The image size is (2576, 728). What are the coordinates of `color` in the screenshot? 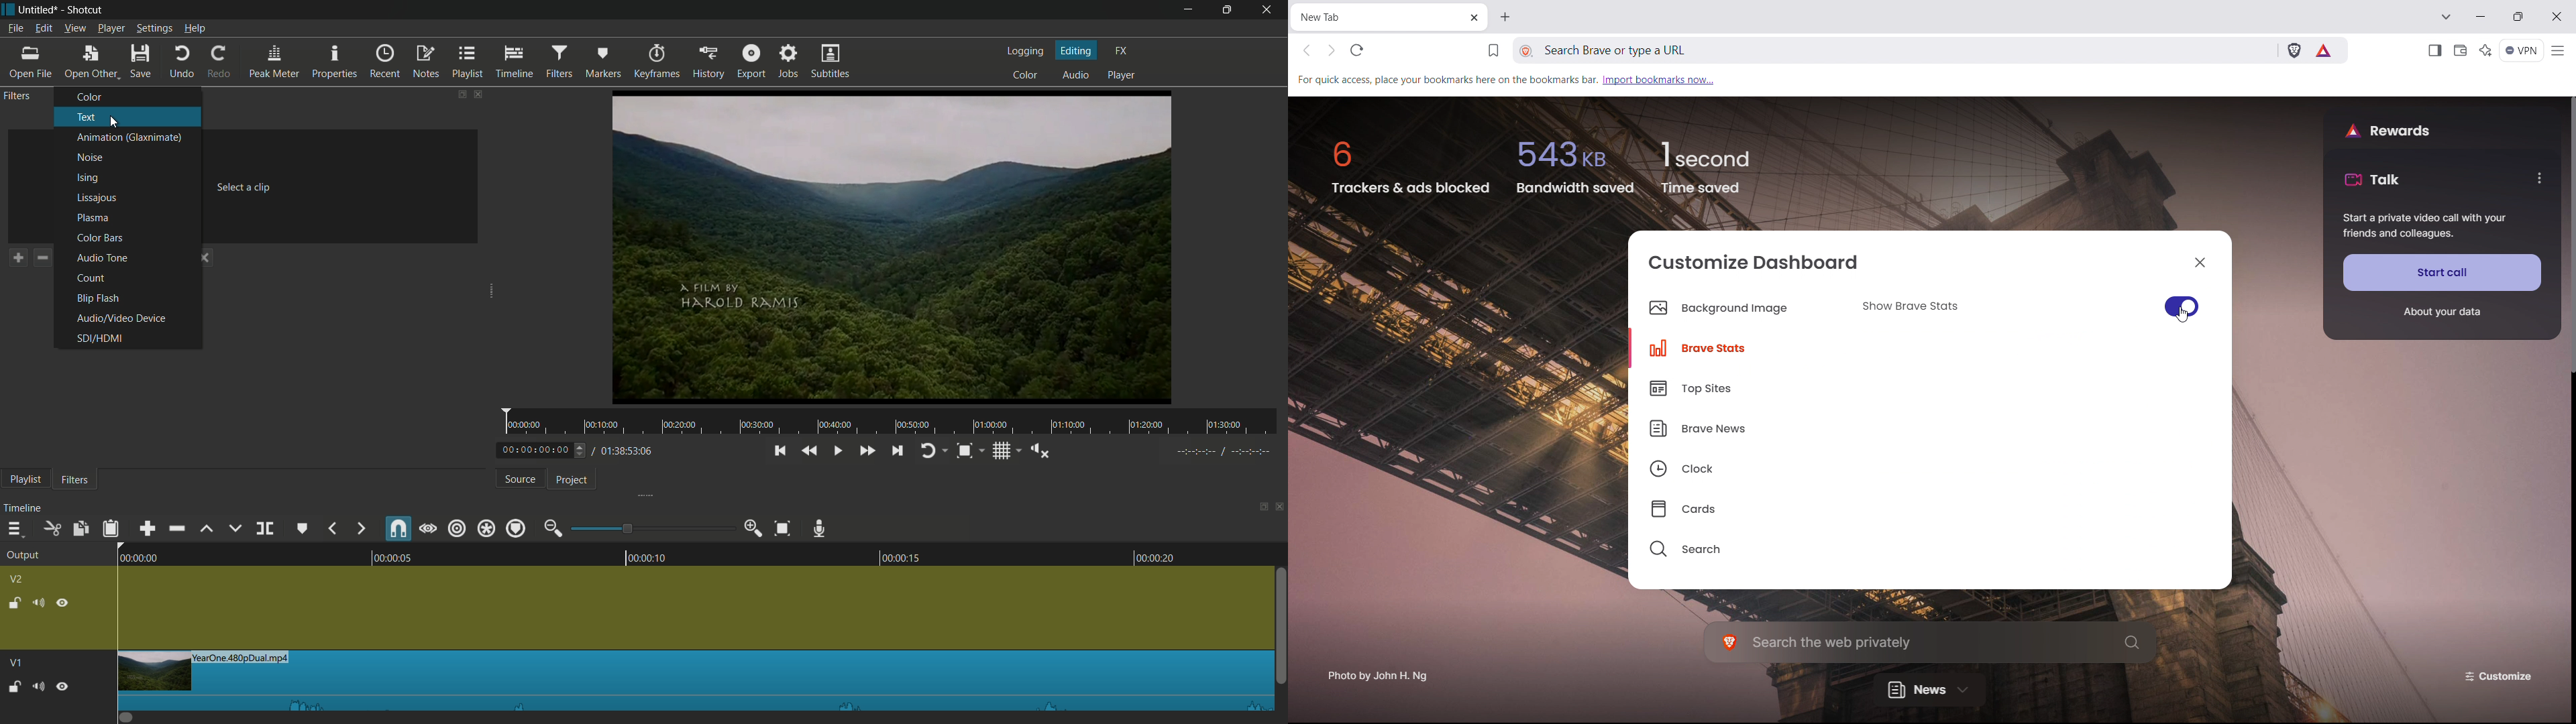 It's located at (91, 97).